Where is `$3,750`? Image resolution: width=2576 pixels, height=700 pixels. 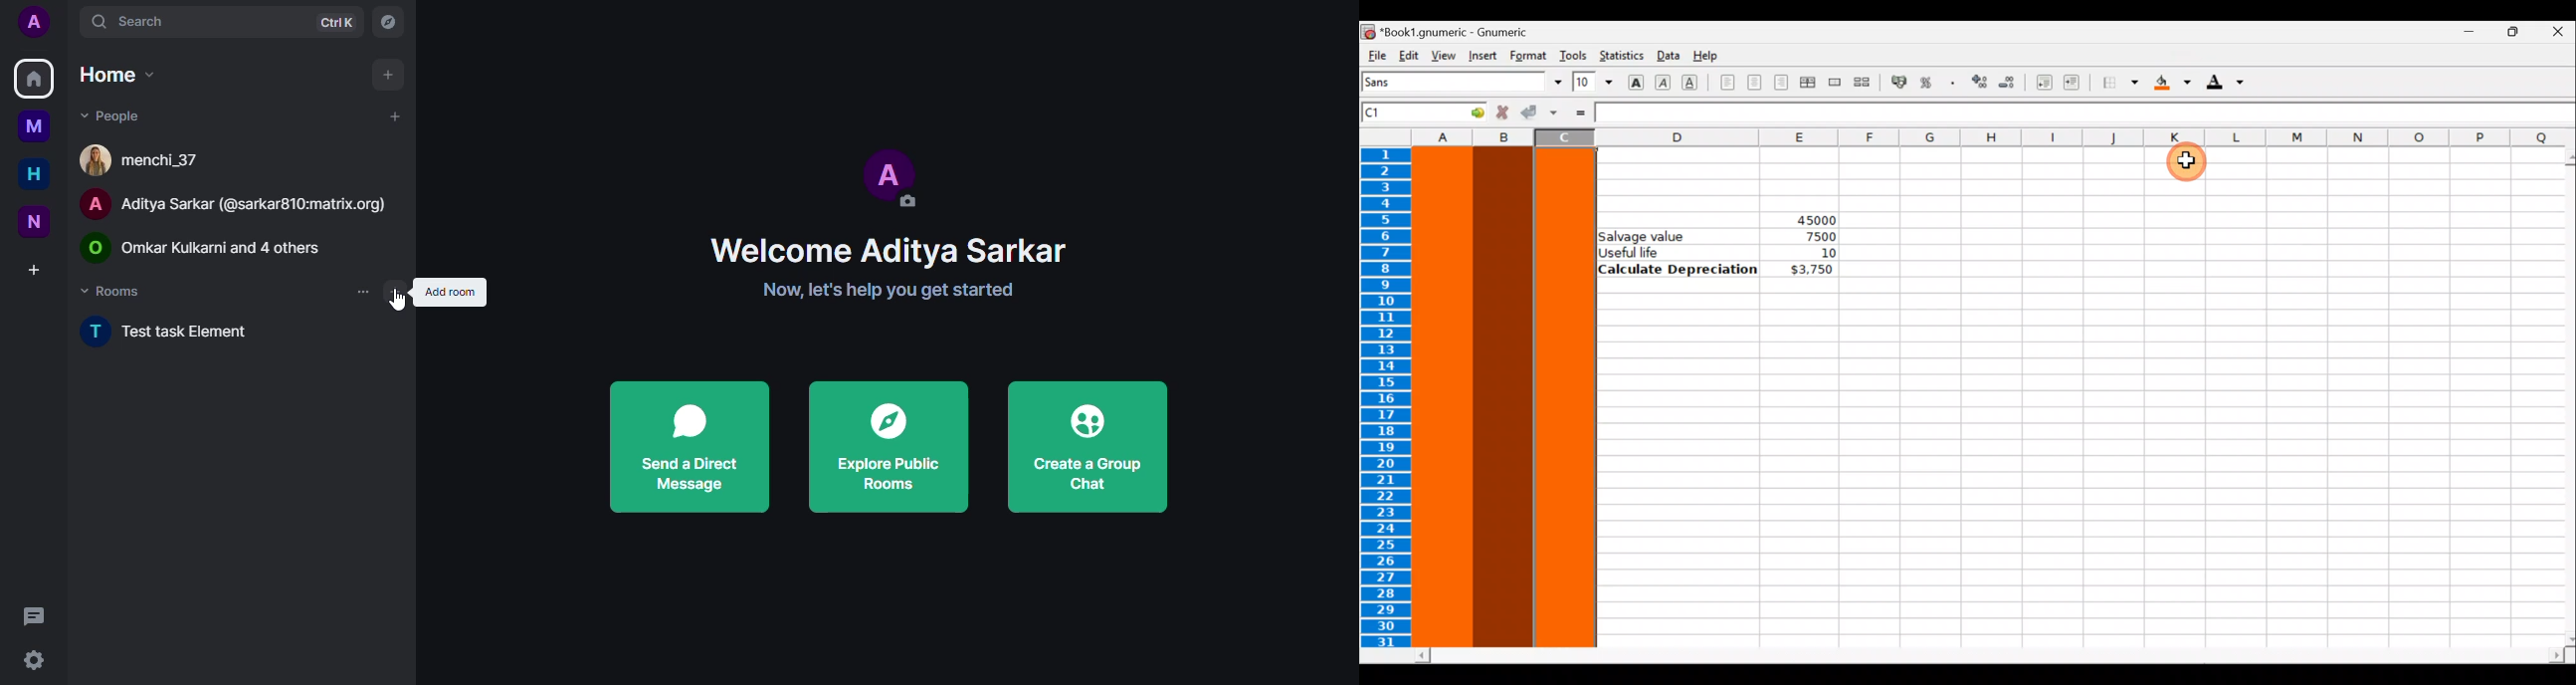 $3,750 is located at coordinates (1810, 270).